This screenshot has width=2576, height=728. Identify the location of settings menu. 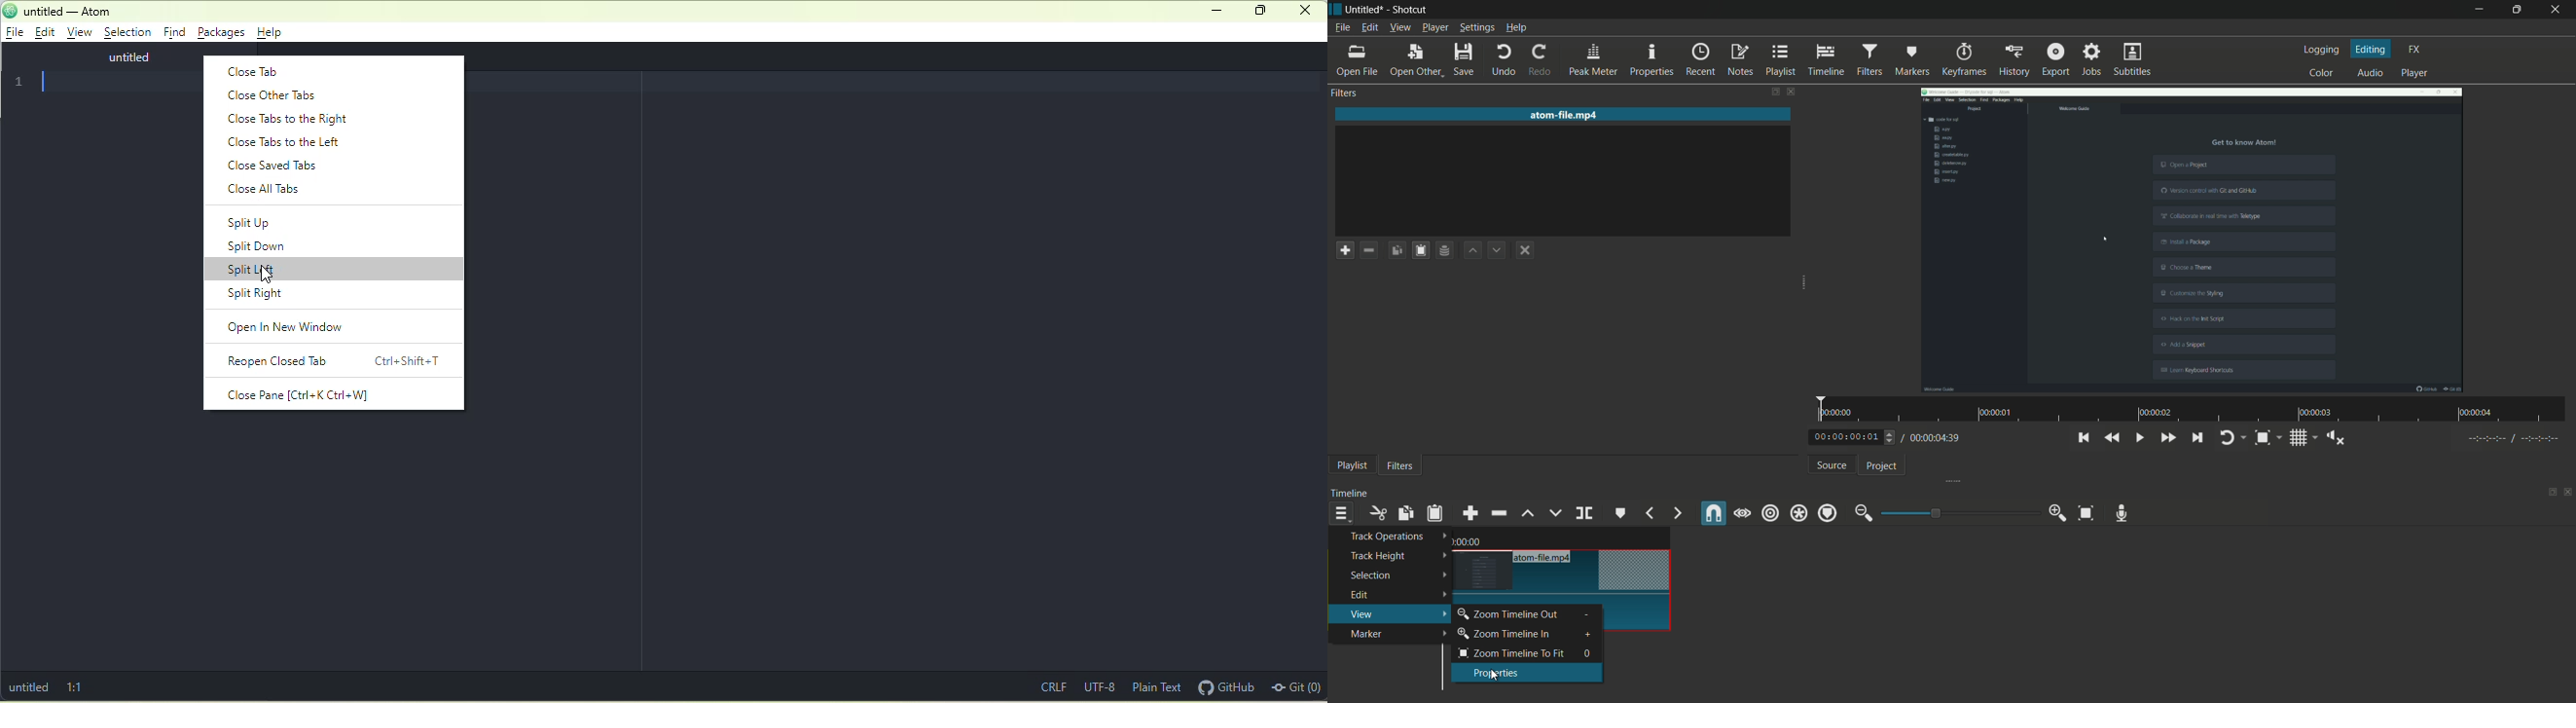
(1476, 28).